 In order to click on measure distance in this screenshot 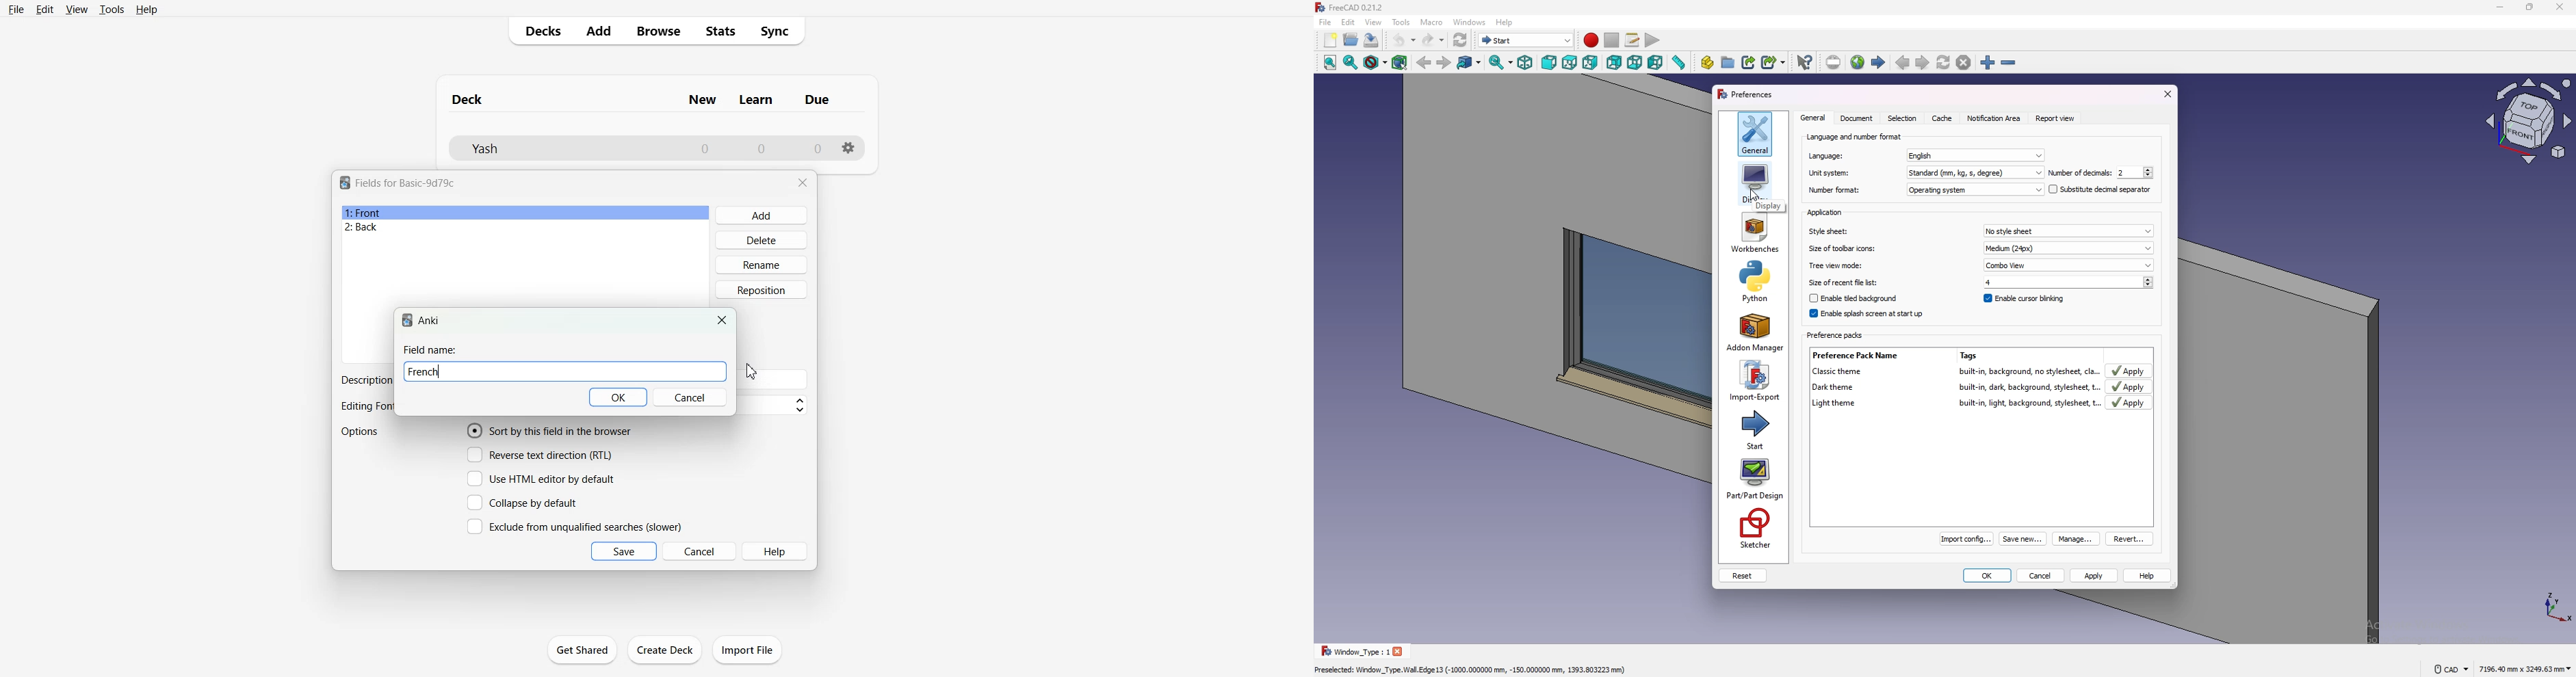, I will do `click(1679, 62)`.